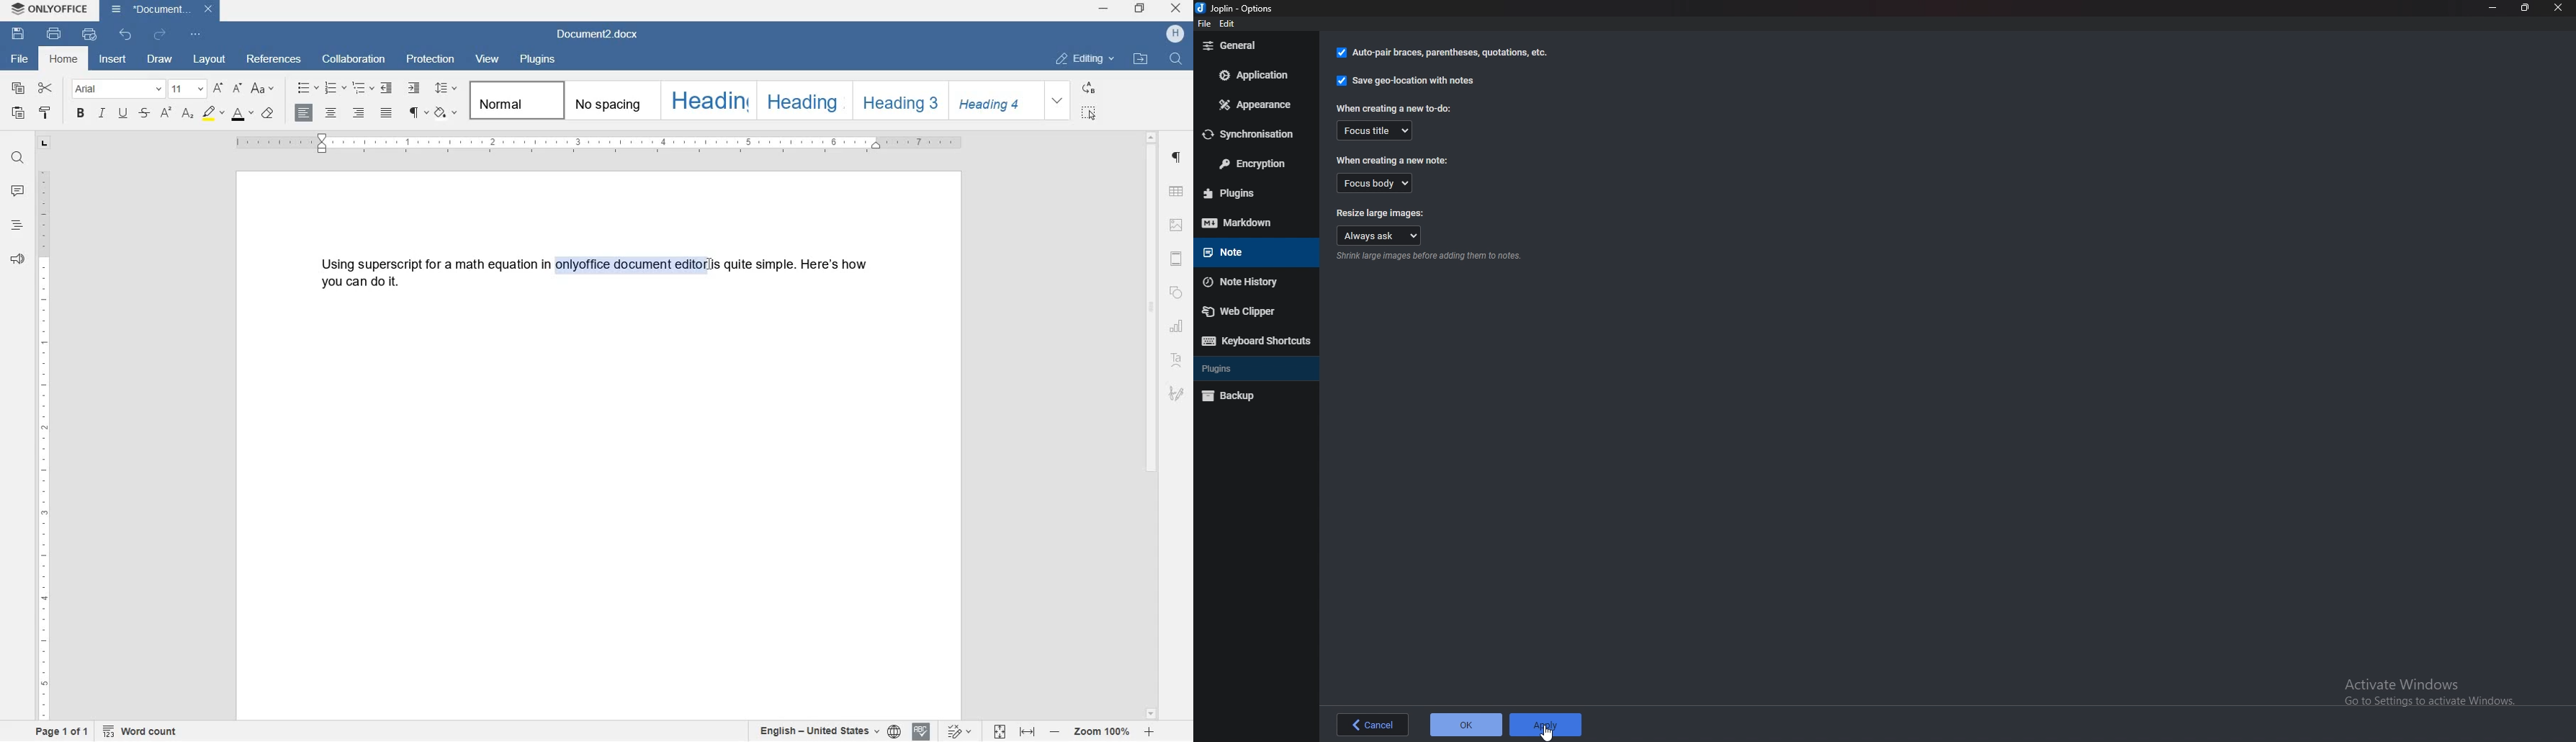  Describe the element at coordinates (1176, 9) in the screenshot. I see `close` at that location.